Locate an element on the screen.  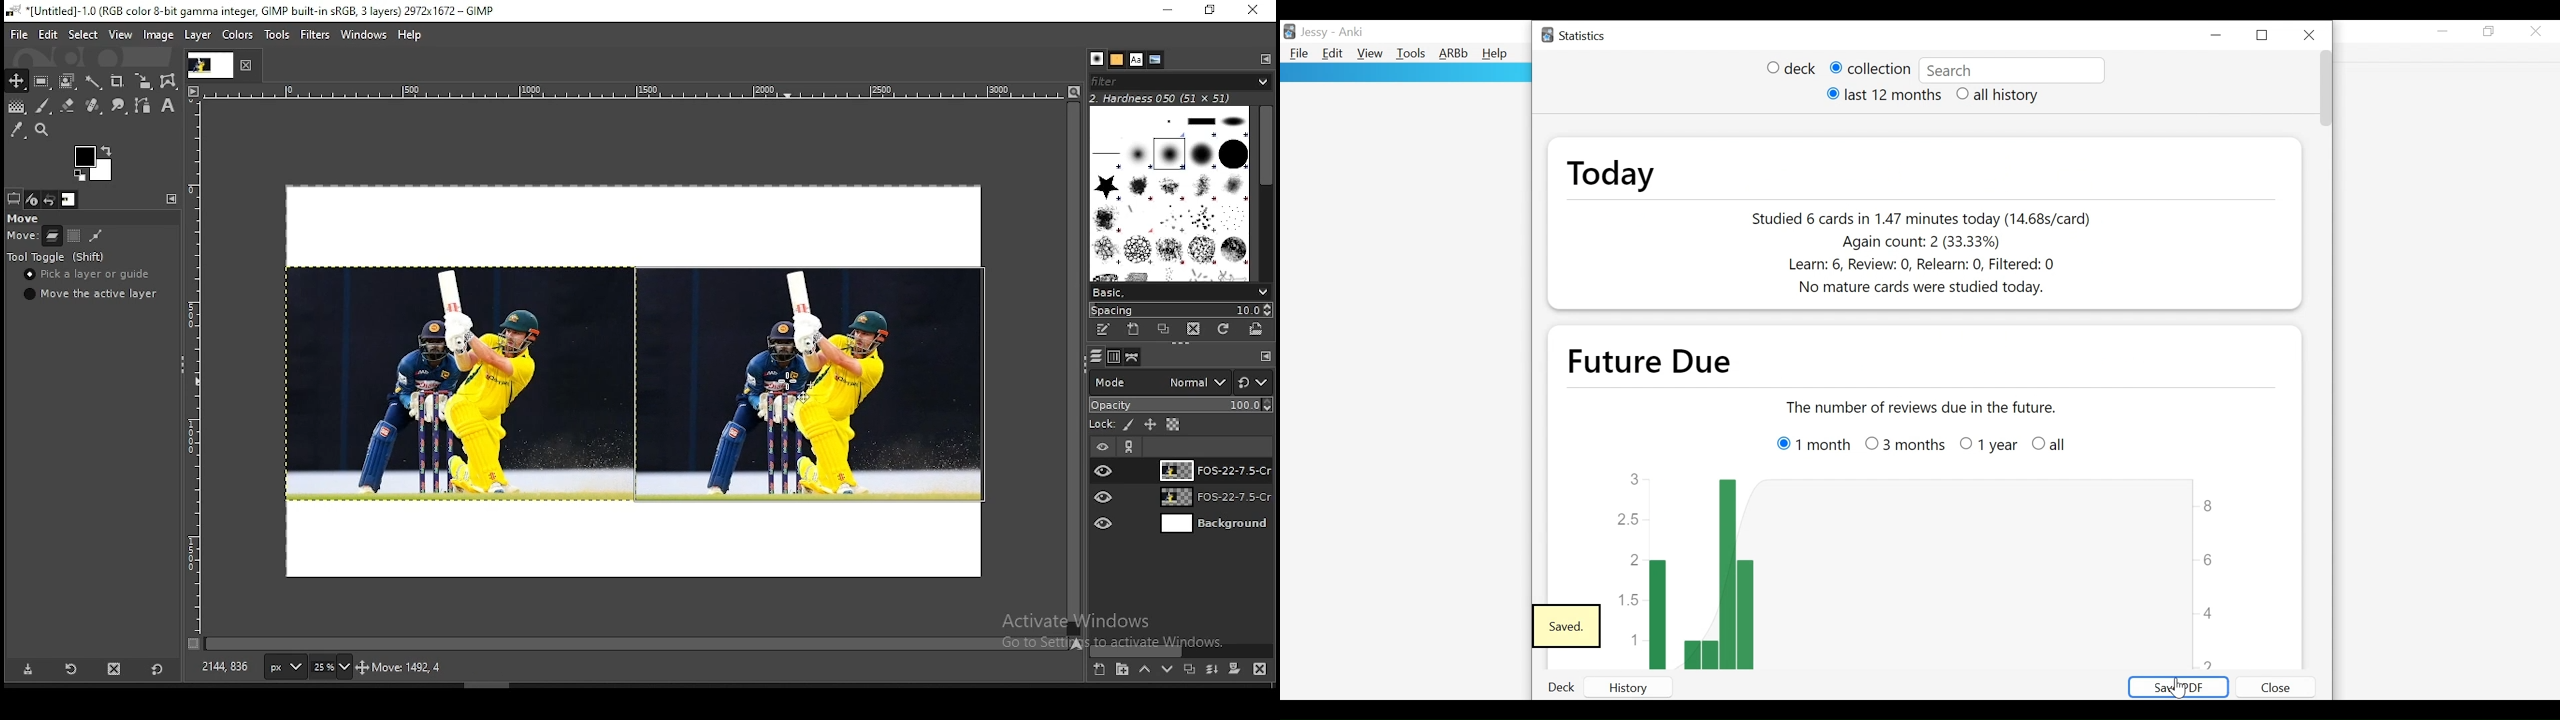
saved is located at coordinates (1567, 627).